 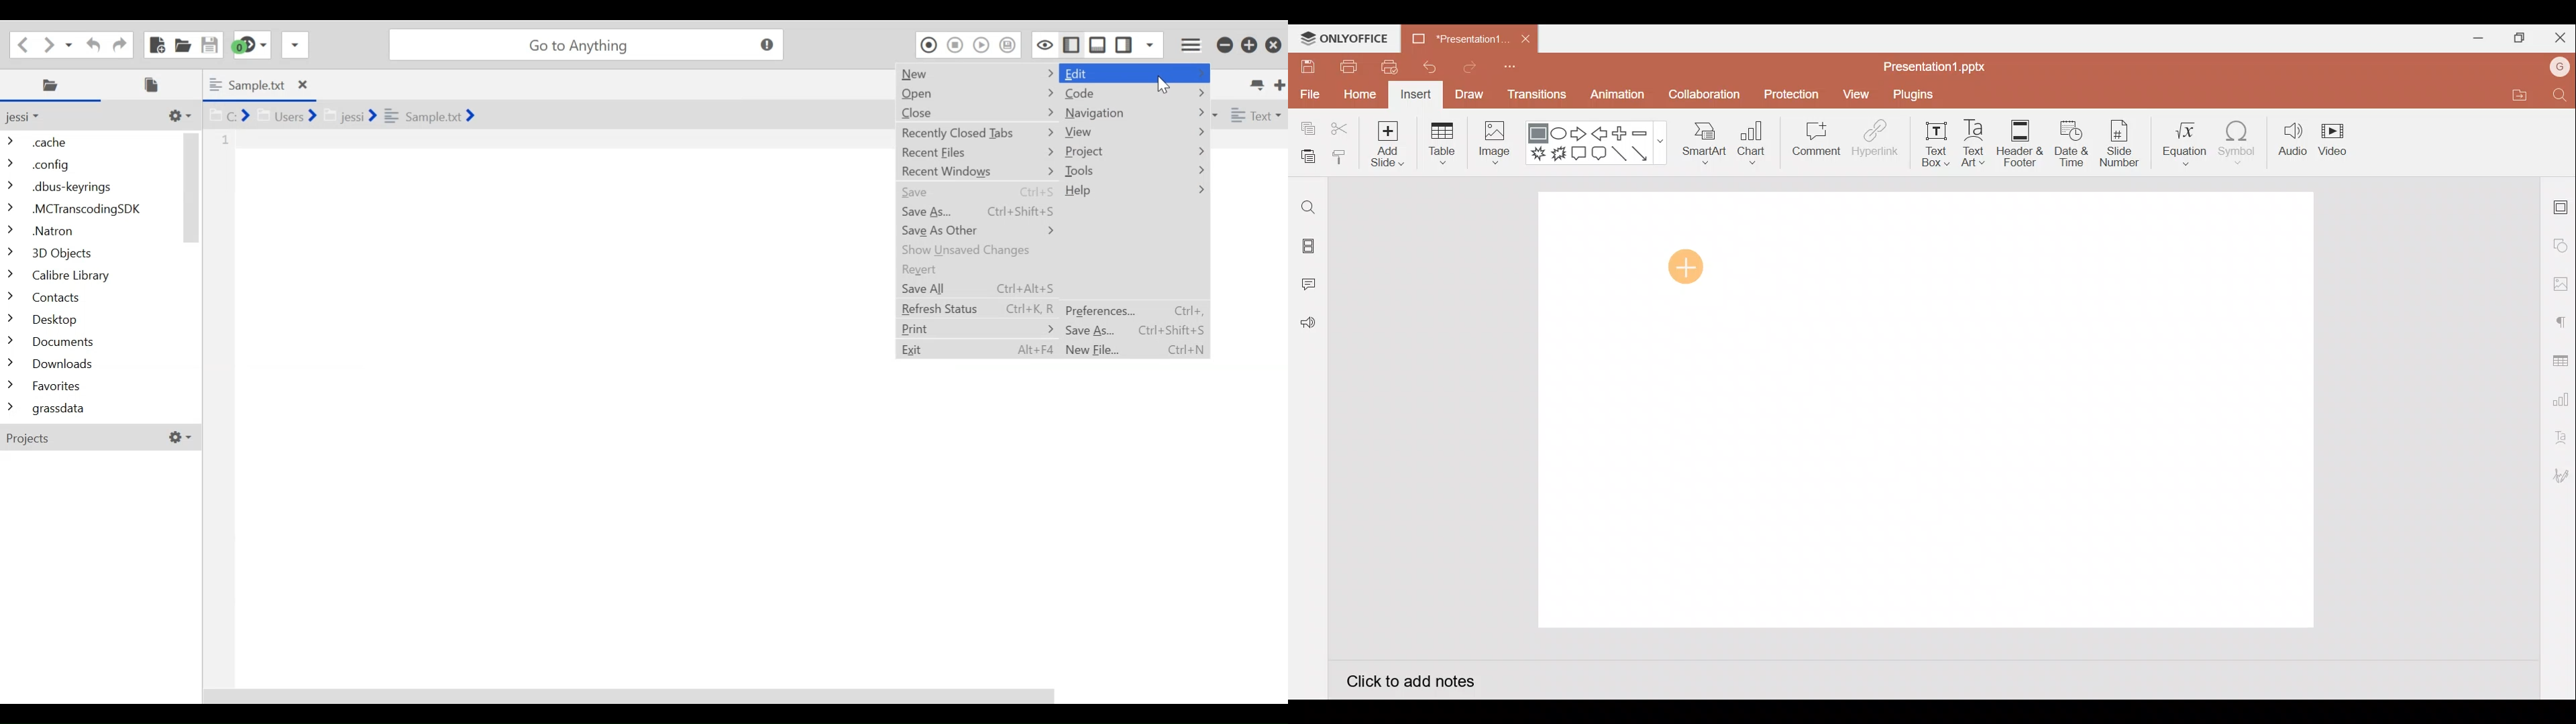 What do you see at coordinates (1601, 133) in the screenshot?
I see `Left arrow` at bounding box center [1601, 133].